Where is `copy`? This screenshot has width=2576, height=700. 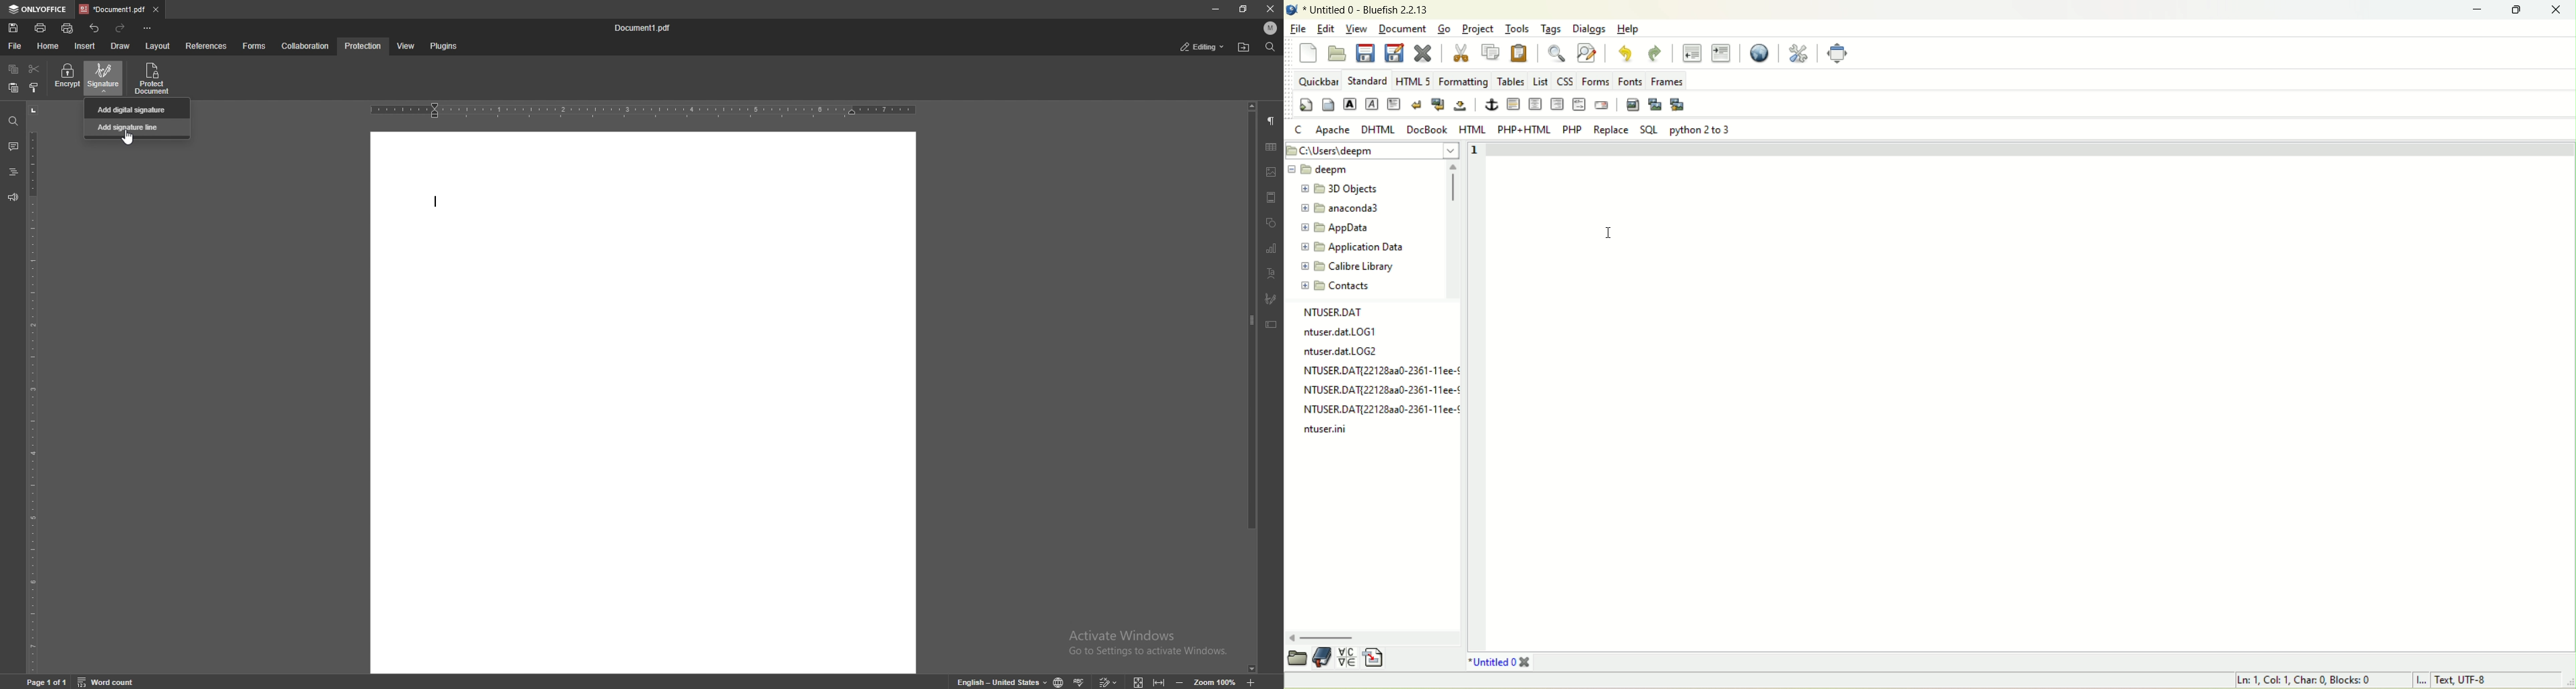 copy is located at coordinates (13, 70).